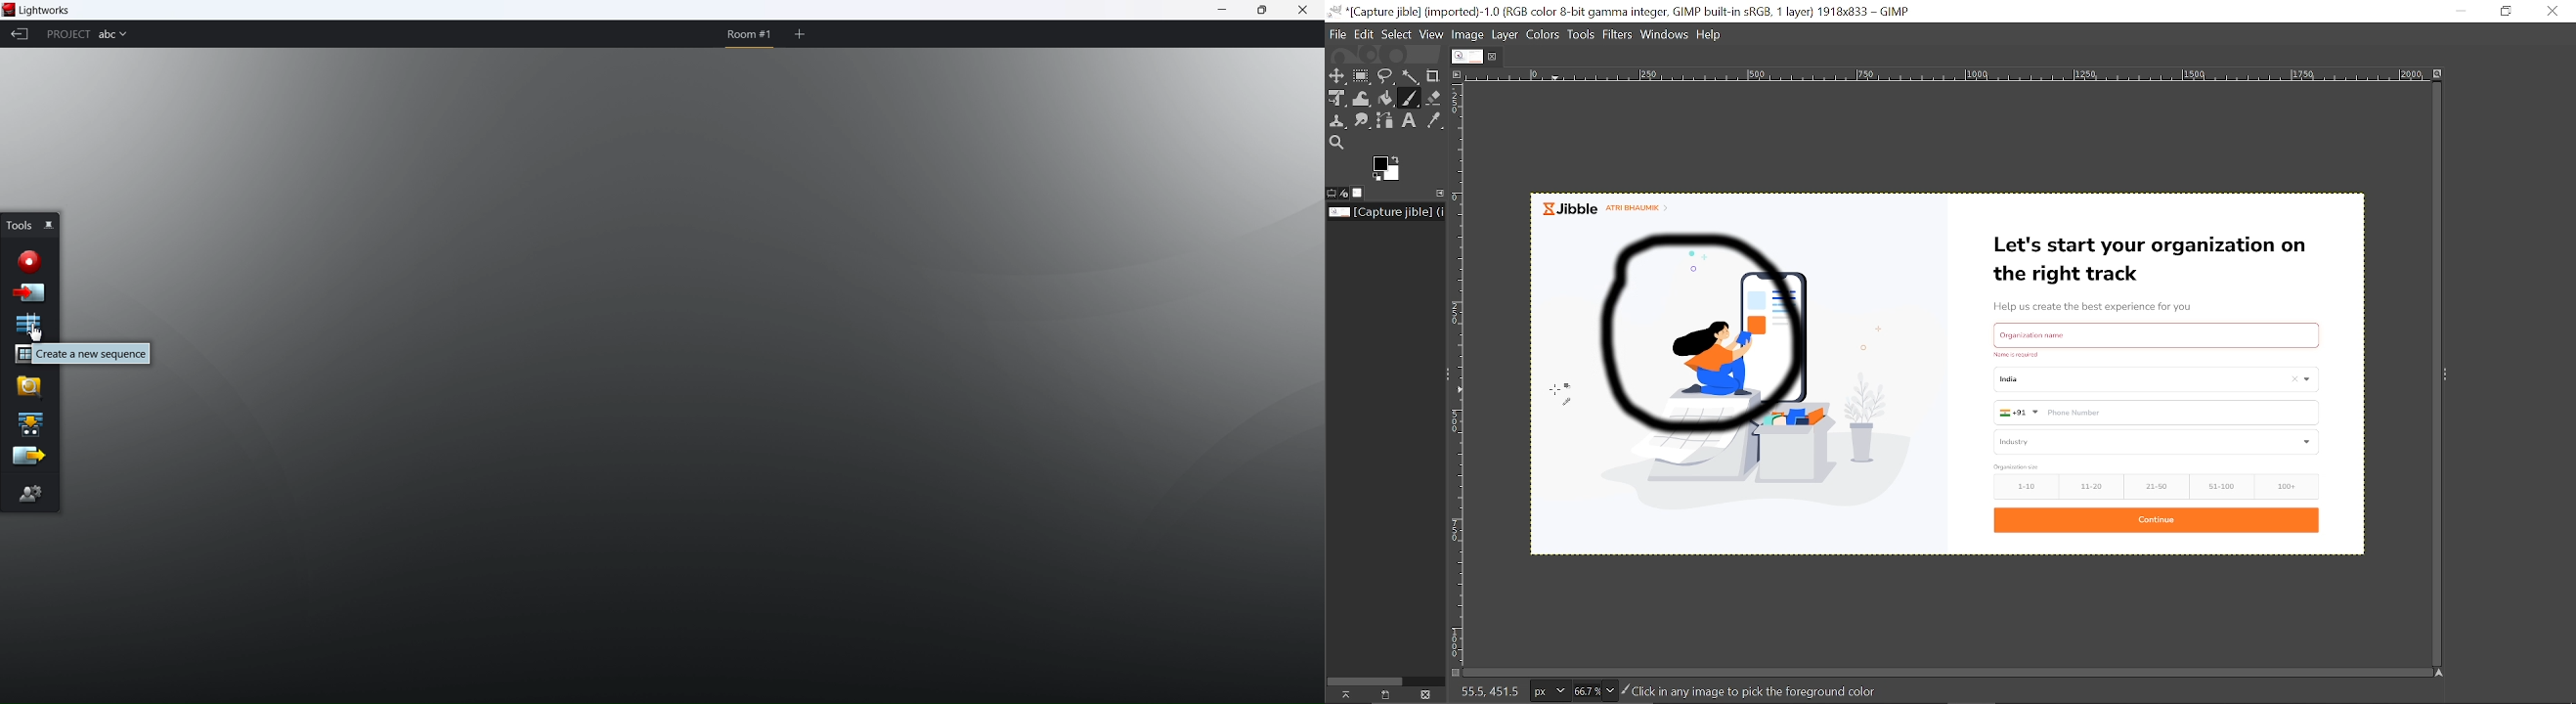  I want to click on Eraser tool, so click(1434, 98).